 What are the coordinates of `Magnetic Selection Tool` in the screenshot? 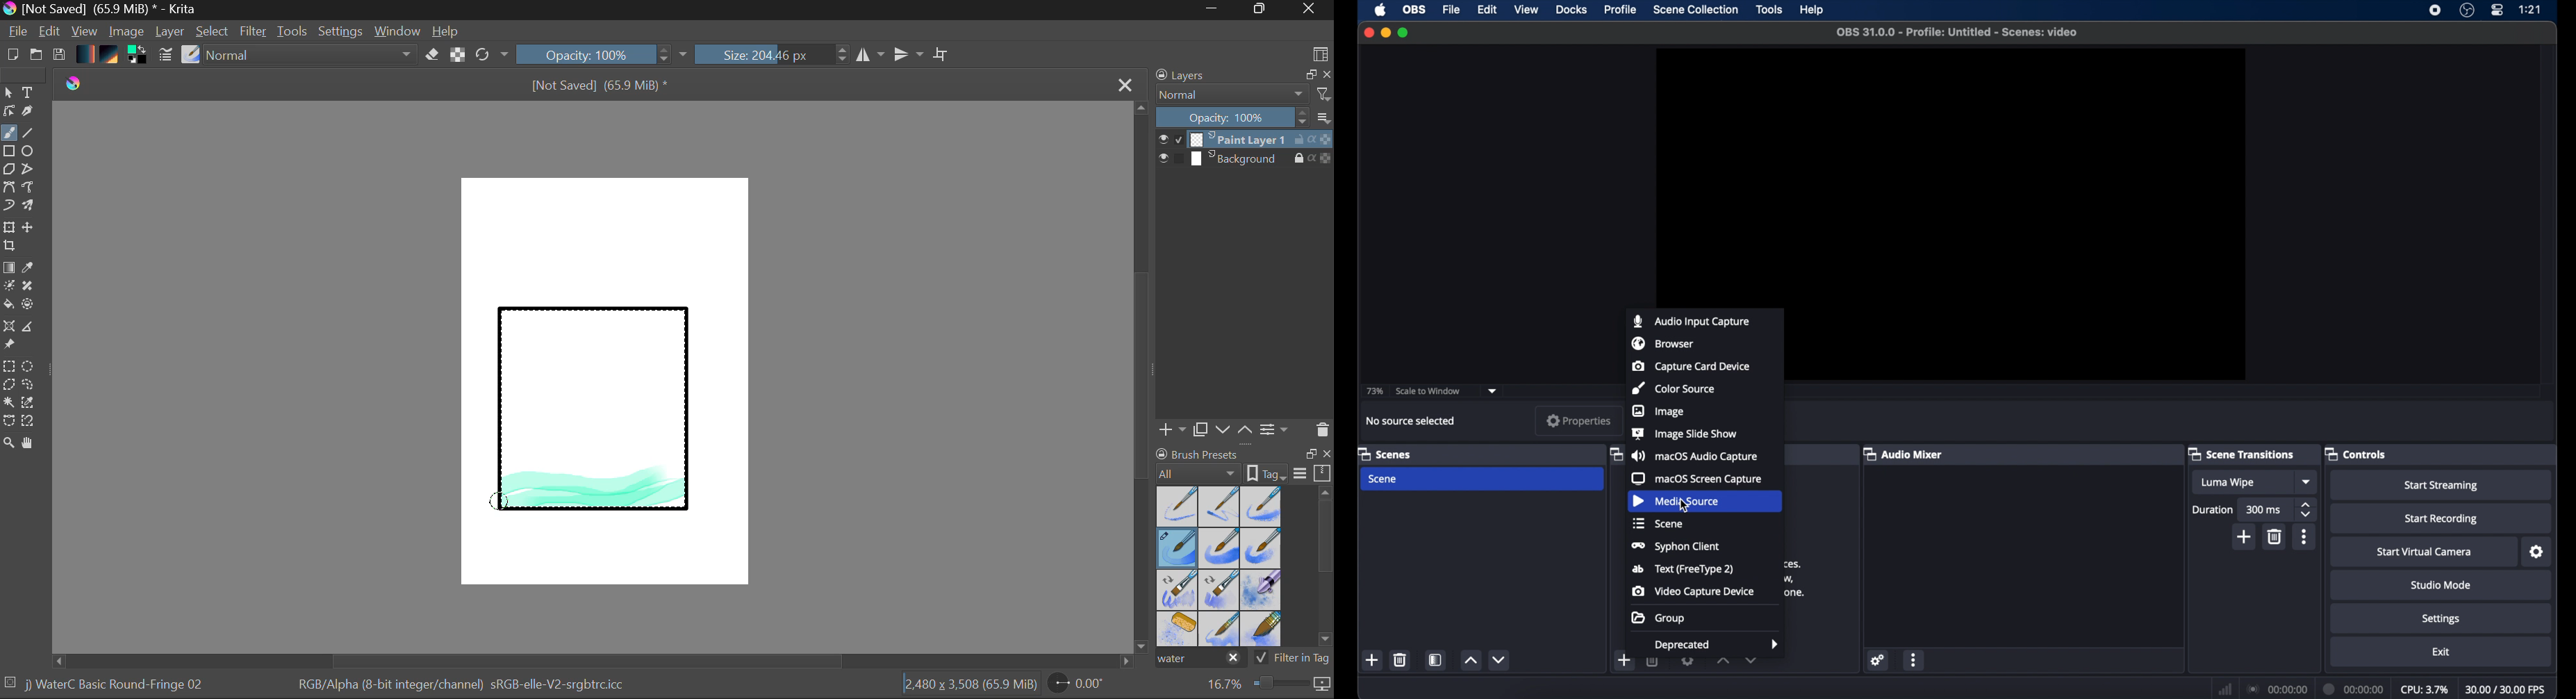 It's located at (28, 421).